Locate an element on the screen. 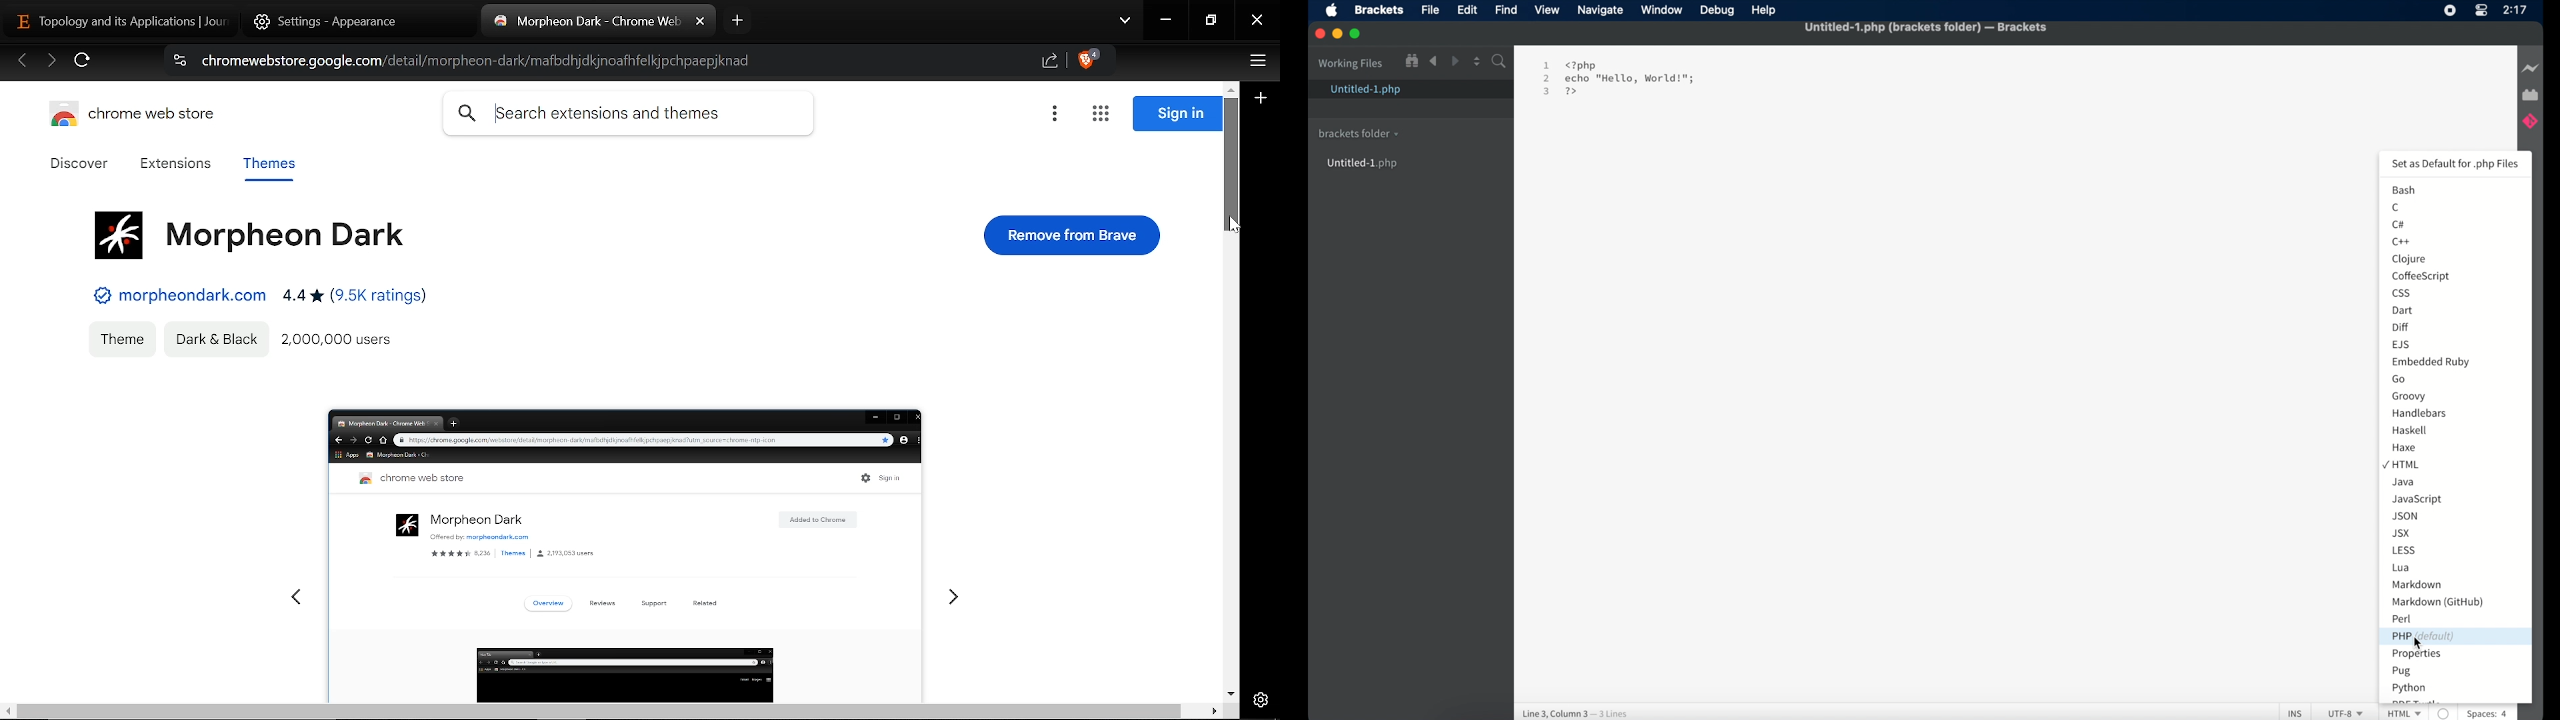 This screenshot has height=728, width=2576. haskell is located at coordinates (2409, 430).